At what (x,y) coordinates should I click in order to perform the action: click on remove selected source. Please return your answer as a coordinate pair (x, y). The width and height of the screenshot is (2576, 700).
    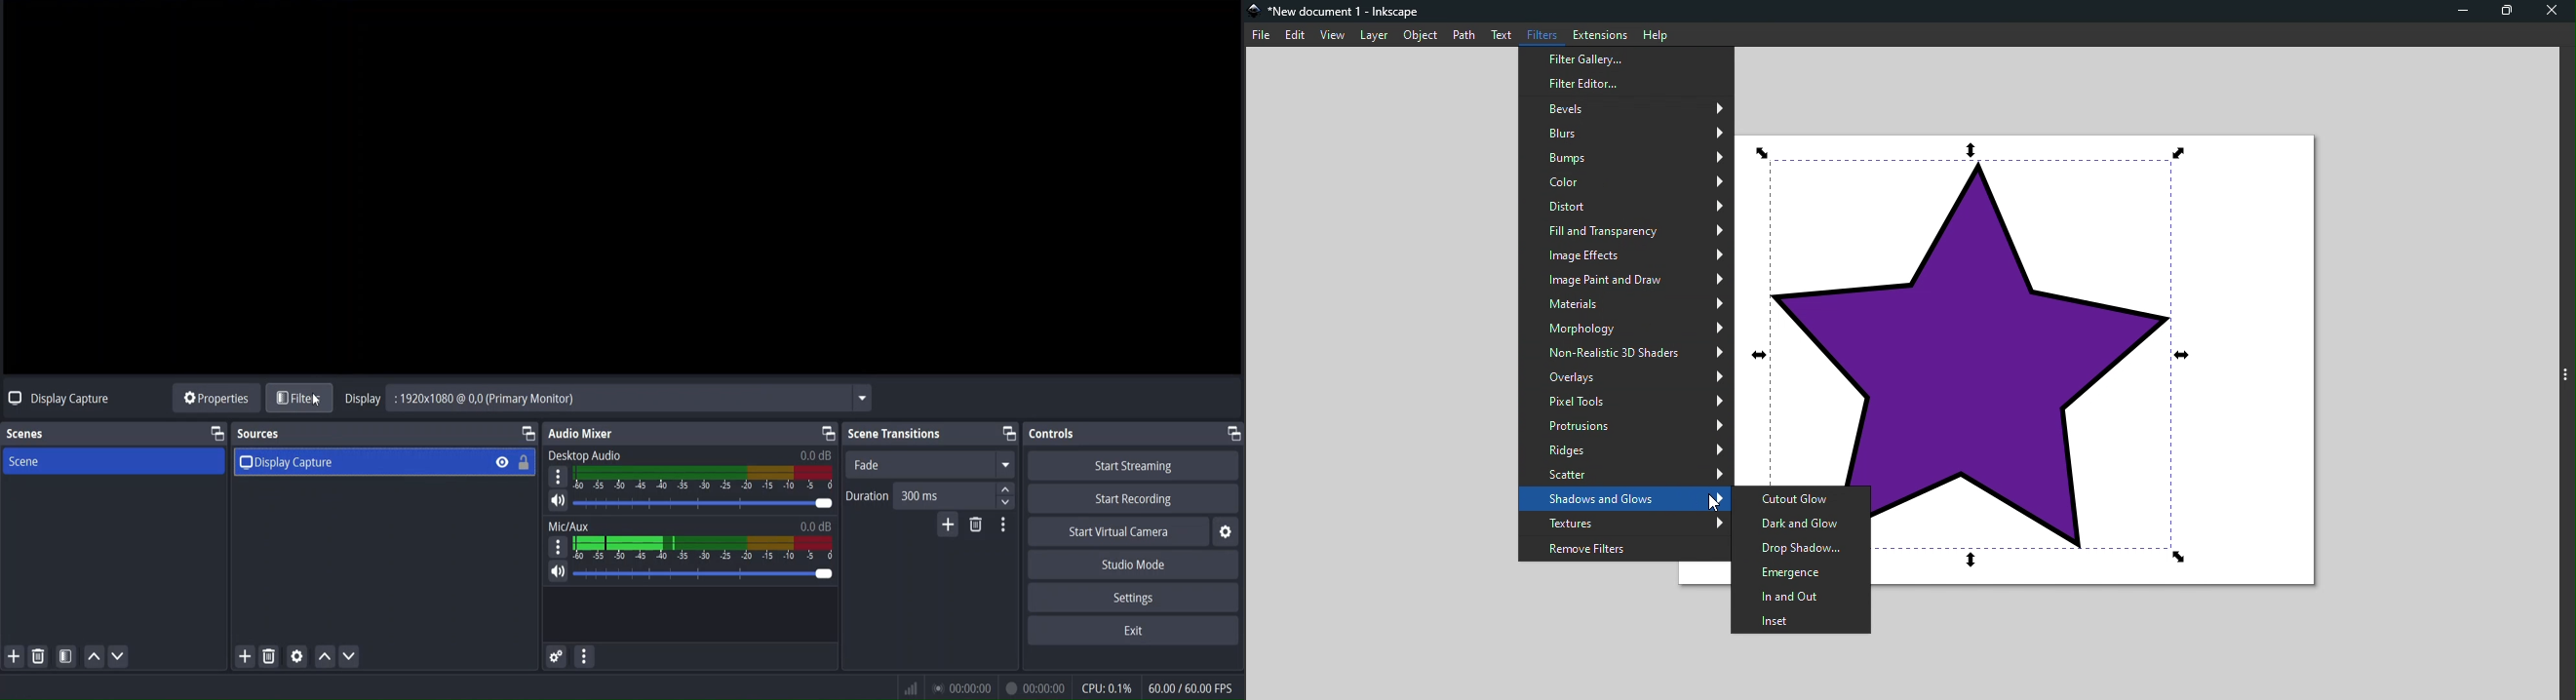
    Looking at the image, I should click on (269, 655).